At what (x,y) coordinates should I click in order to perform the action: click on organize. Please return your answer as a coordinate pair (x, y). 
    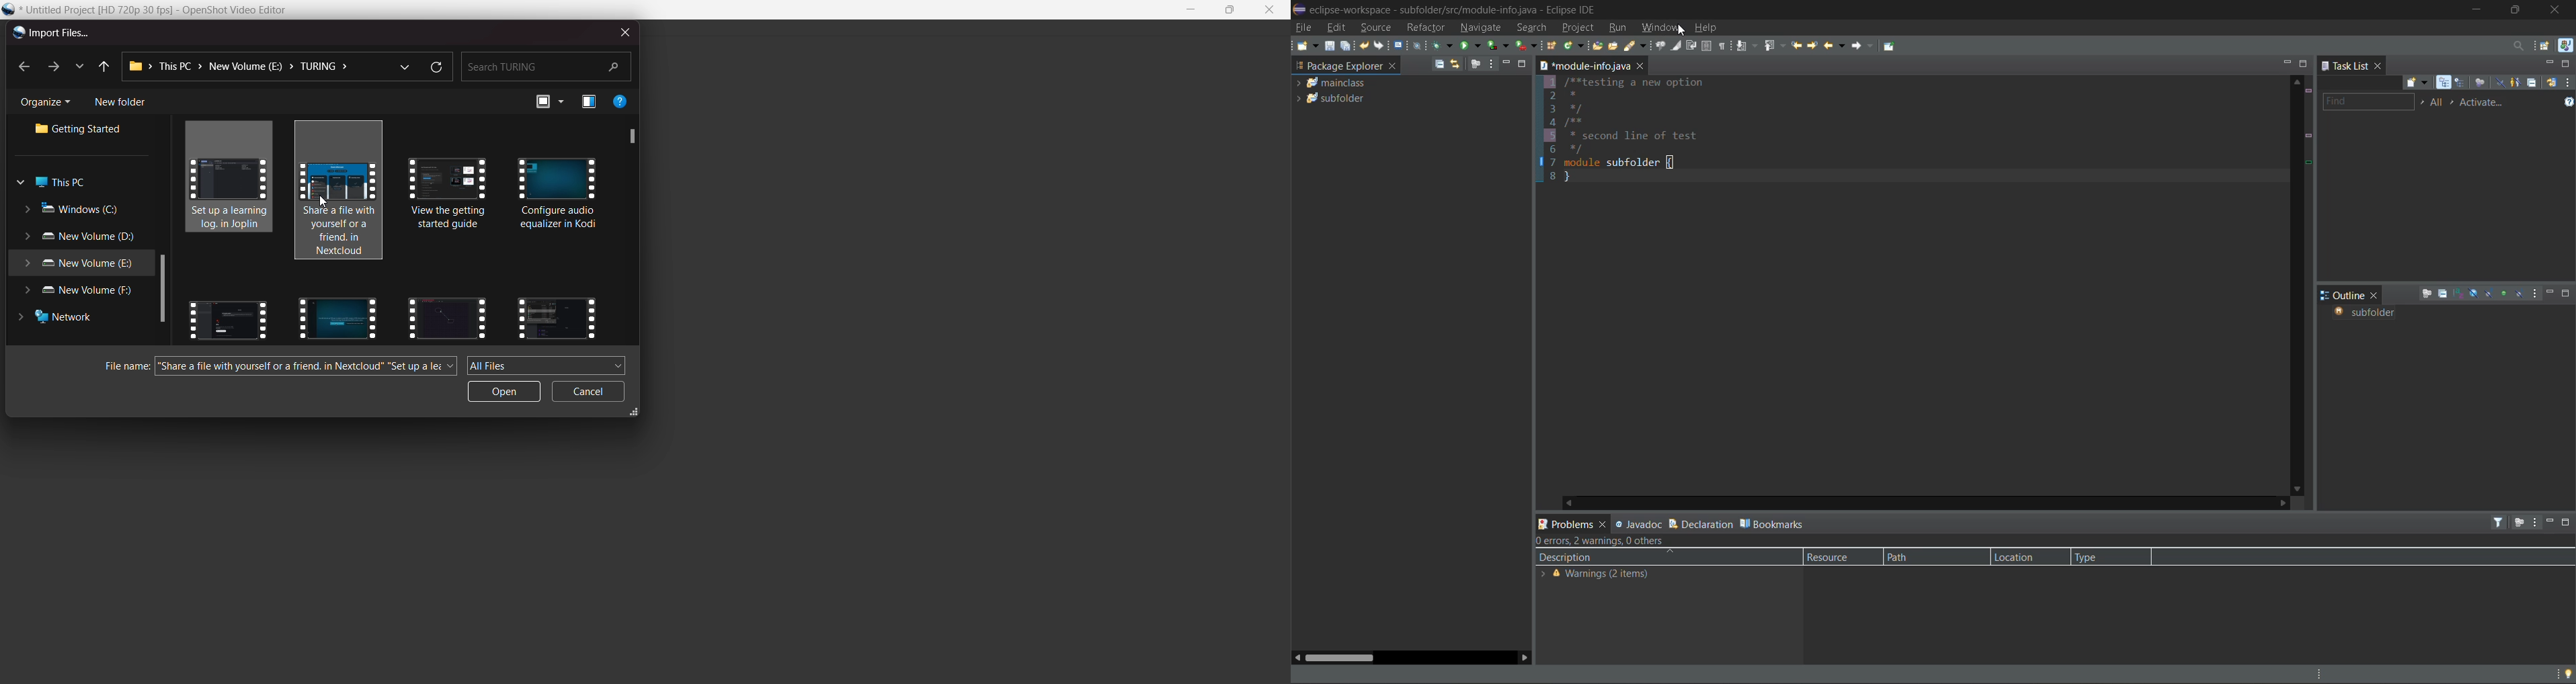
    Looking at the image, I should click on (49, 103).